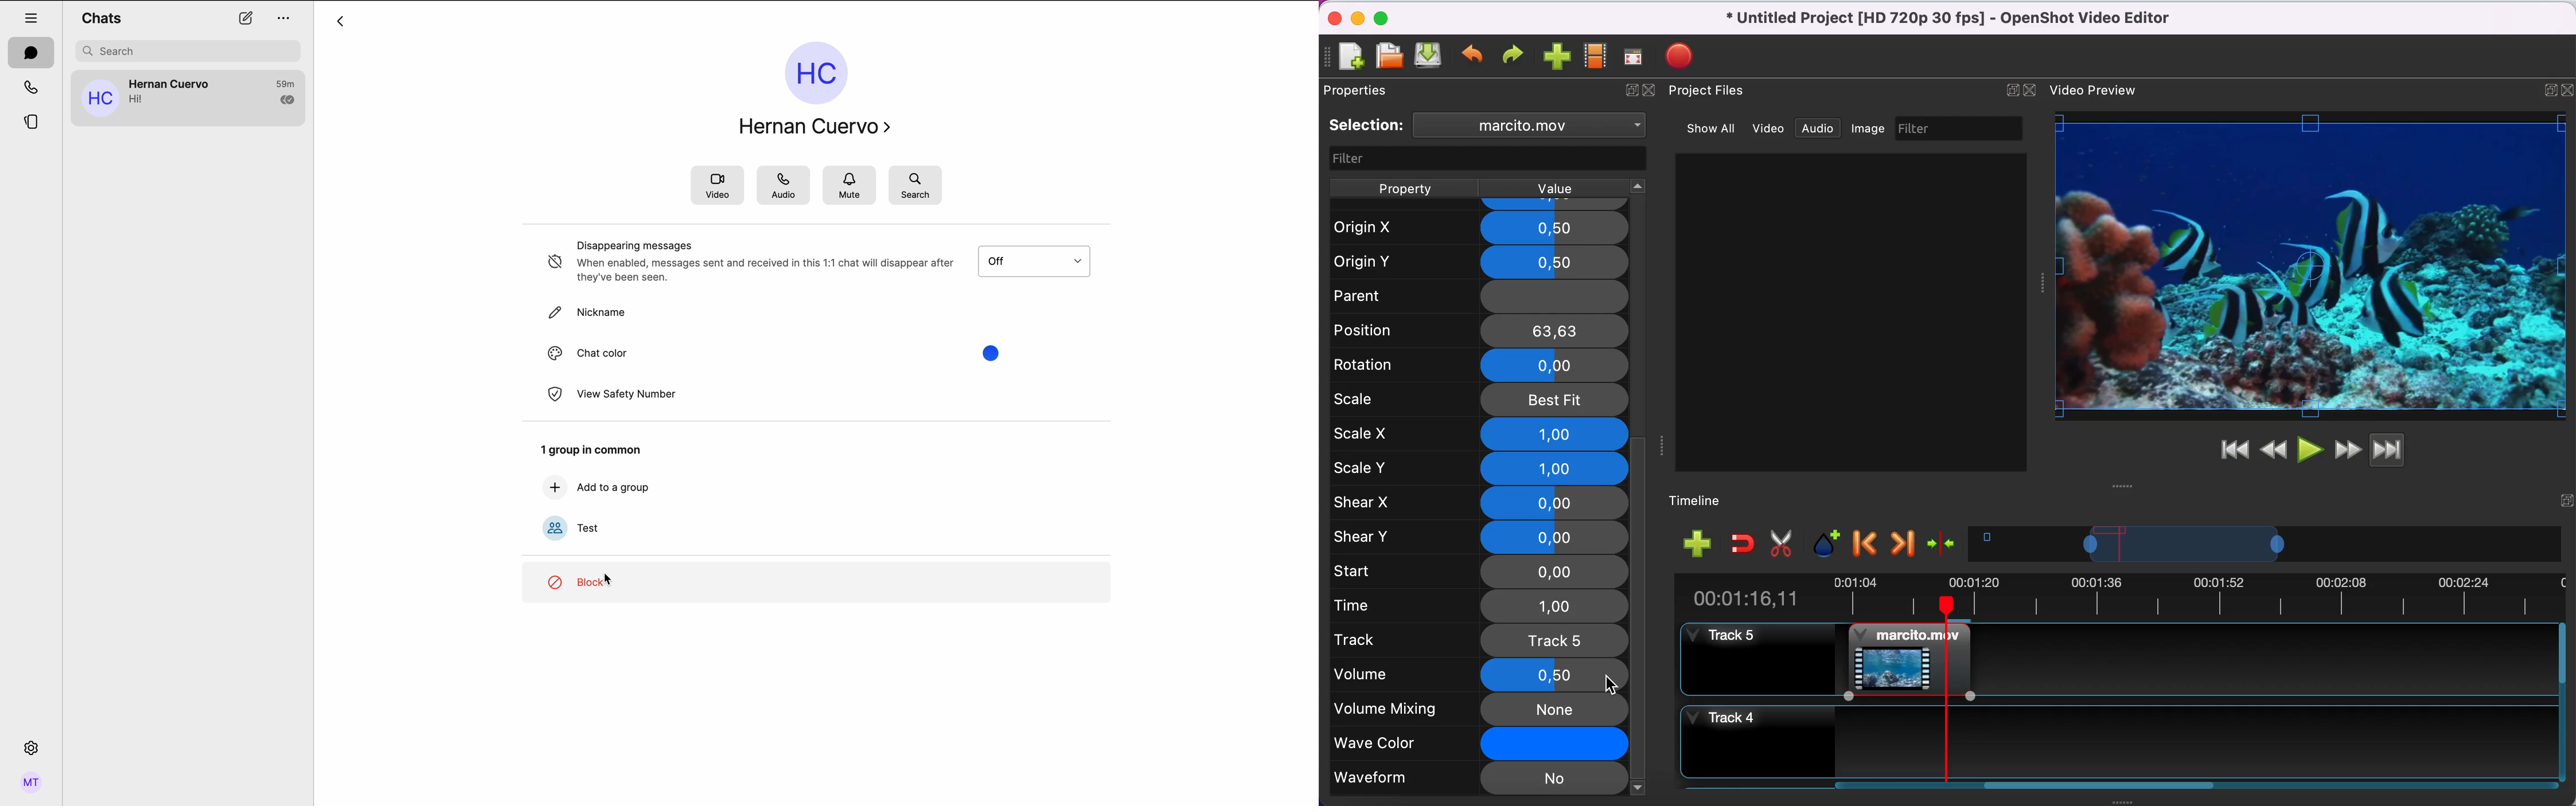 The width and height of the screenshot is (2576, 812). What do you see at coordinates (1569, 187) in the screenshot?
I see `value` at bounding box center [1569, 187].